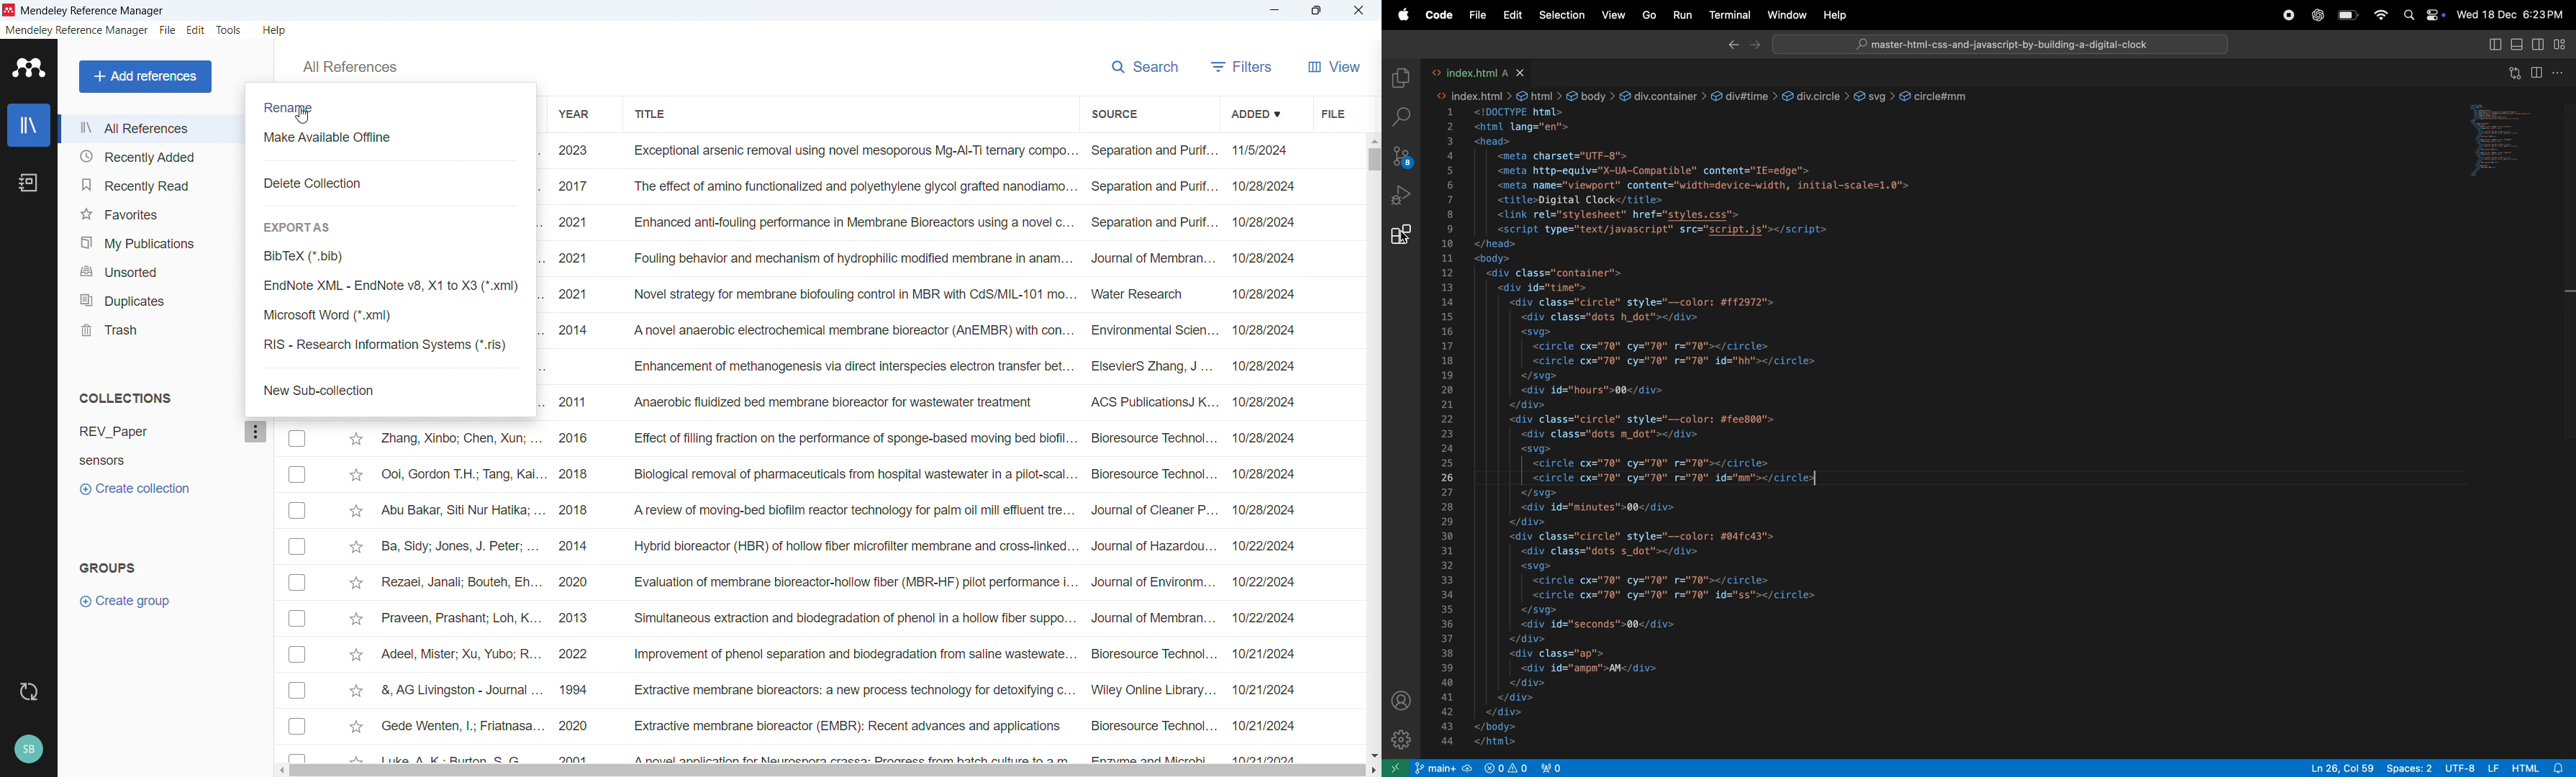 The width and height of the screenshot is (2576, 784). Describe the element at coordinates (284, 771) in the screenshot. I see `Scroll left ` at that location.